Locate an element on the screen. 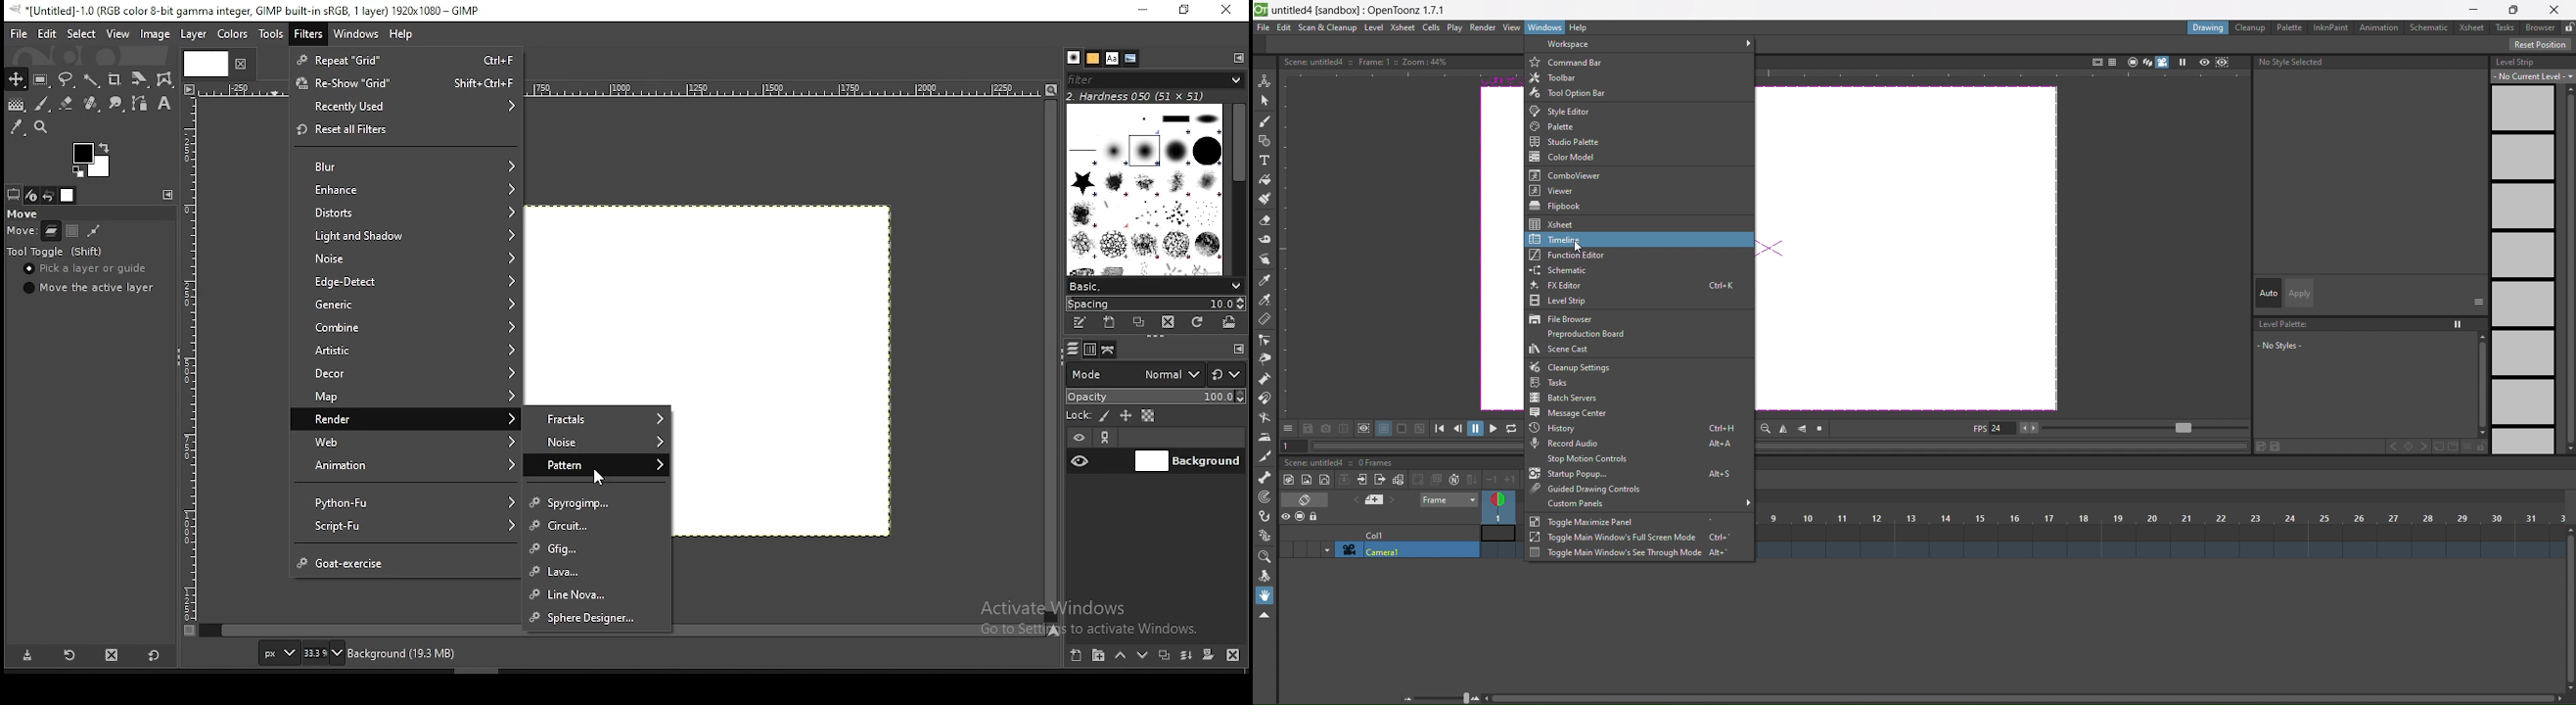  tape tool is located at coordinates (1265, 239).